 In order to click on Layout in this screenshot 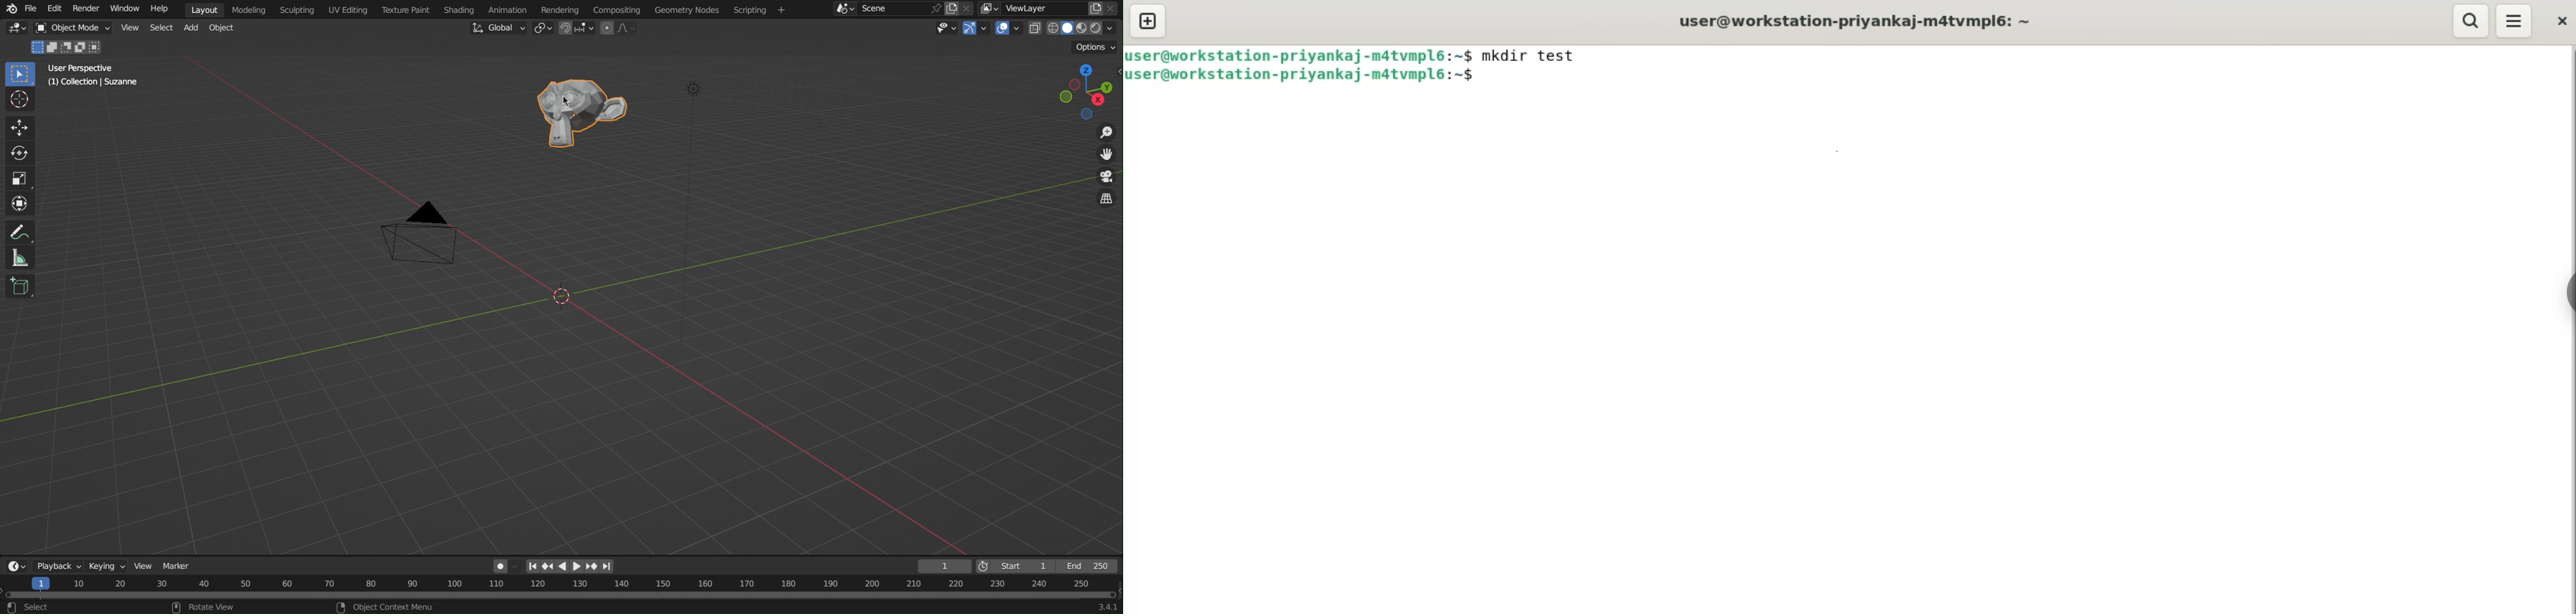, I will do `click(203, 9)`.